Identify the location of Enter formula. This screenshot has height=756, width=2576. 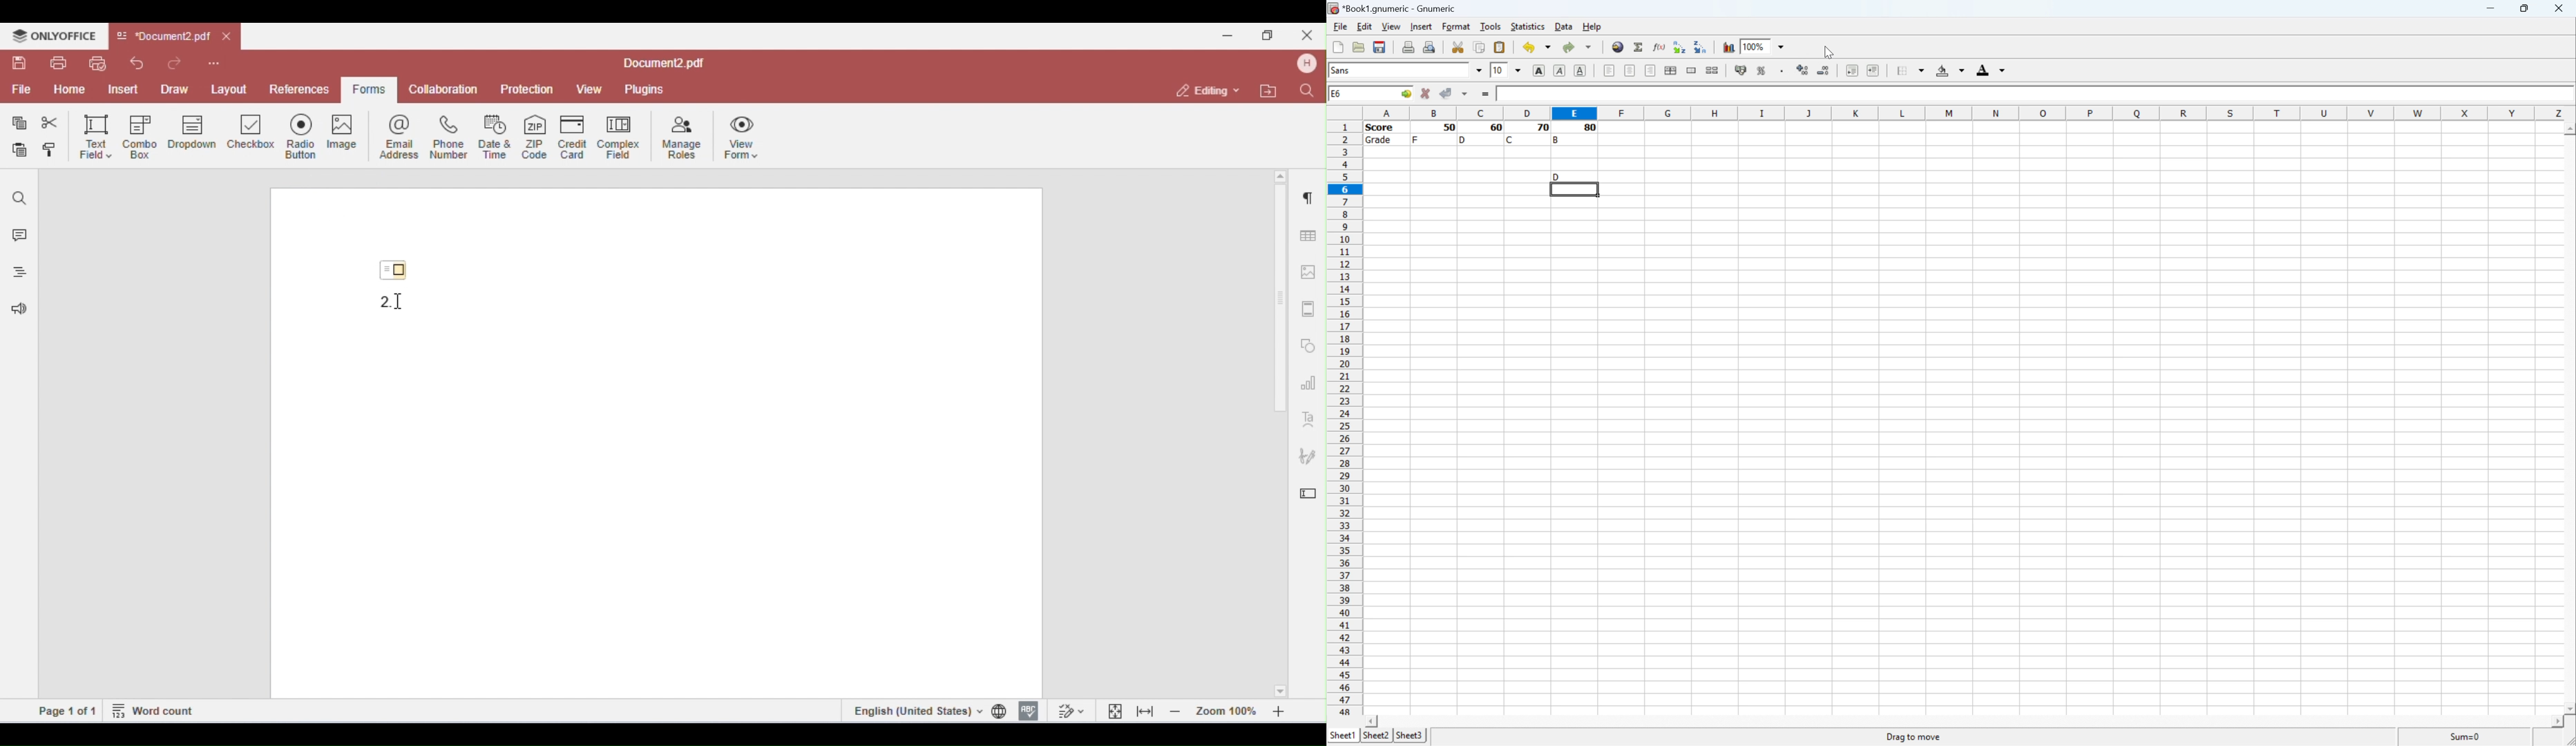
(1486, 95).